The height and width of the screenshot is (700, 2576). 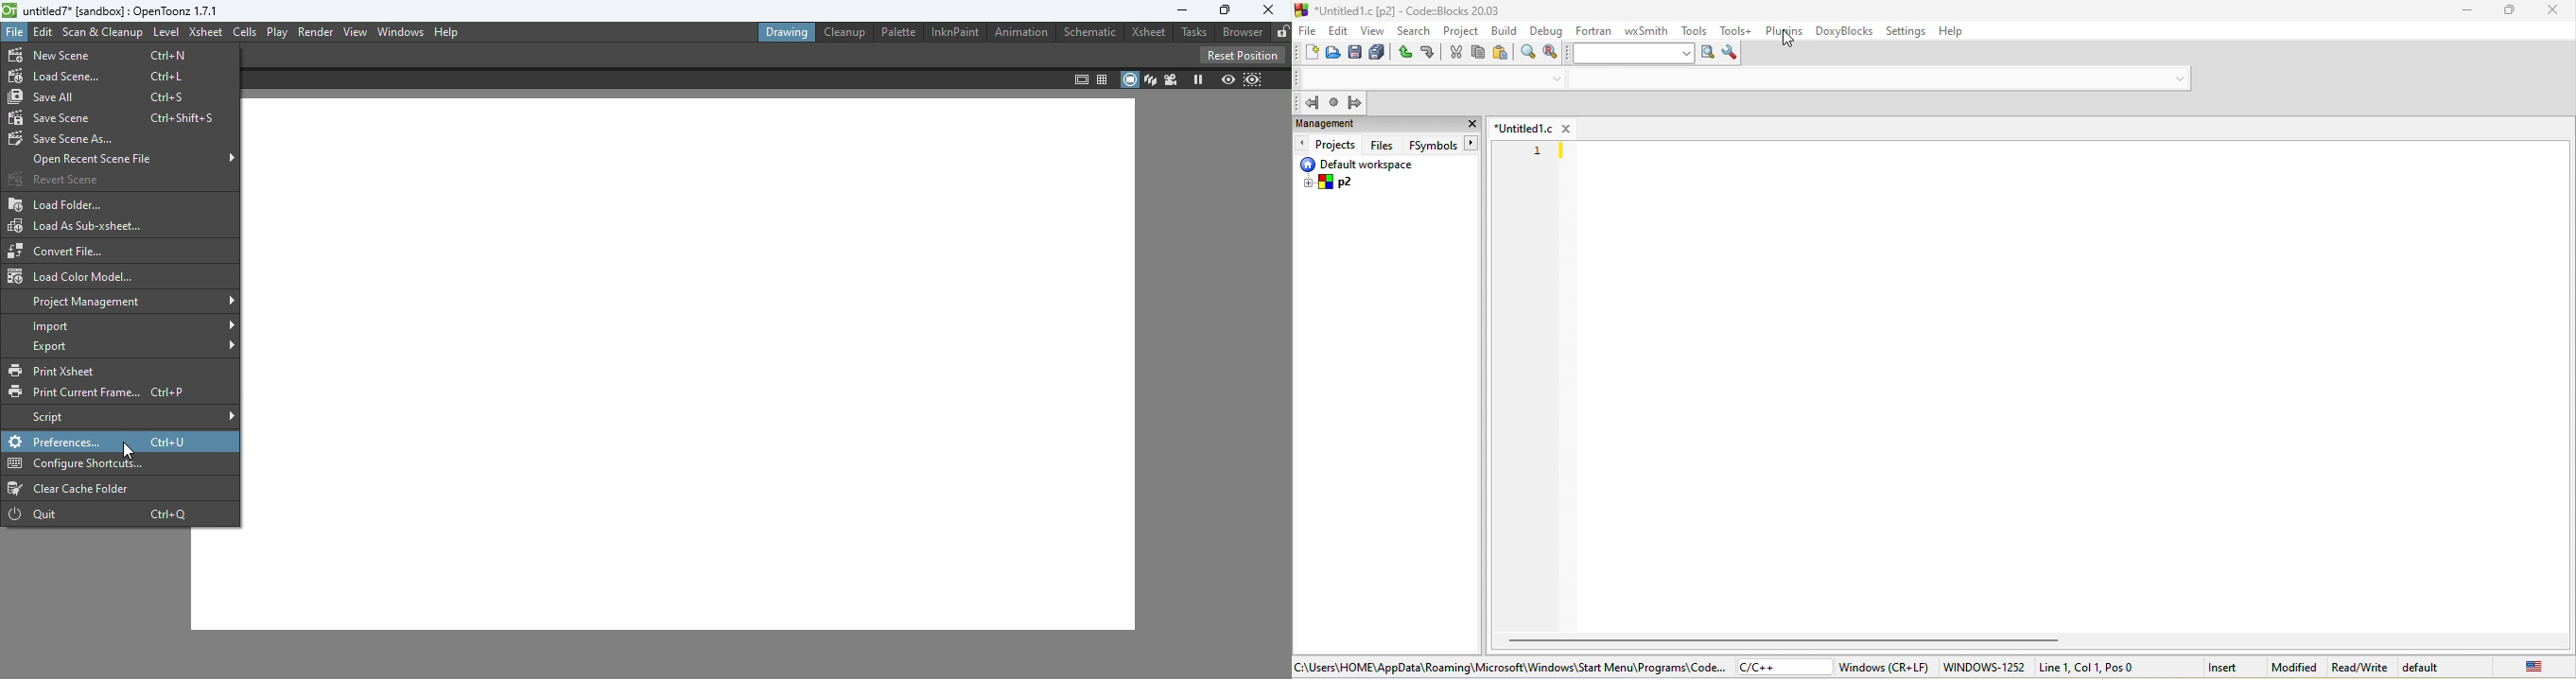 What do you see at coordinates (103, 392) in the screenshot?
I see `Print current frame` at bounding box center [103, 392].